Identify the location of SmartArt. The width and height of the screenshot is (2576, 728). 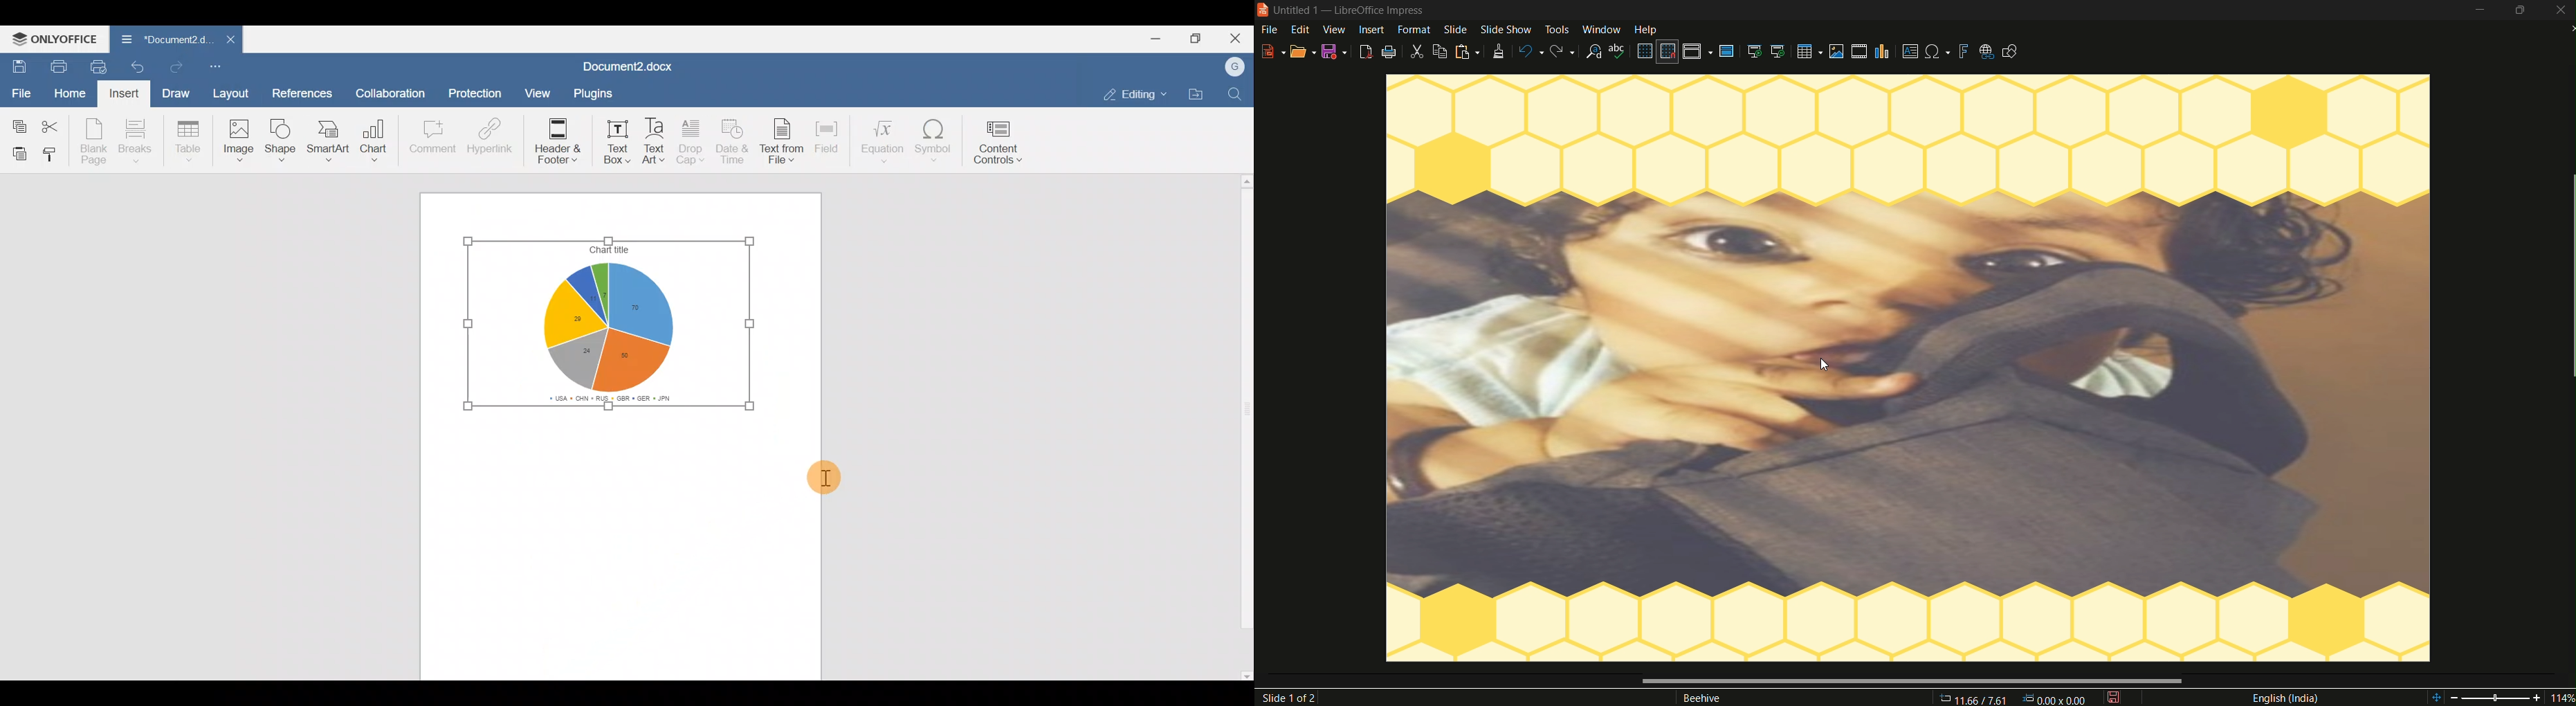
(327, 139).